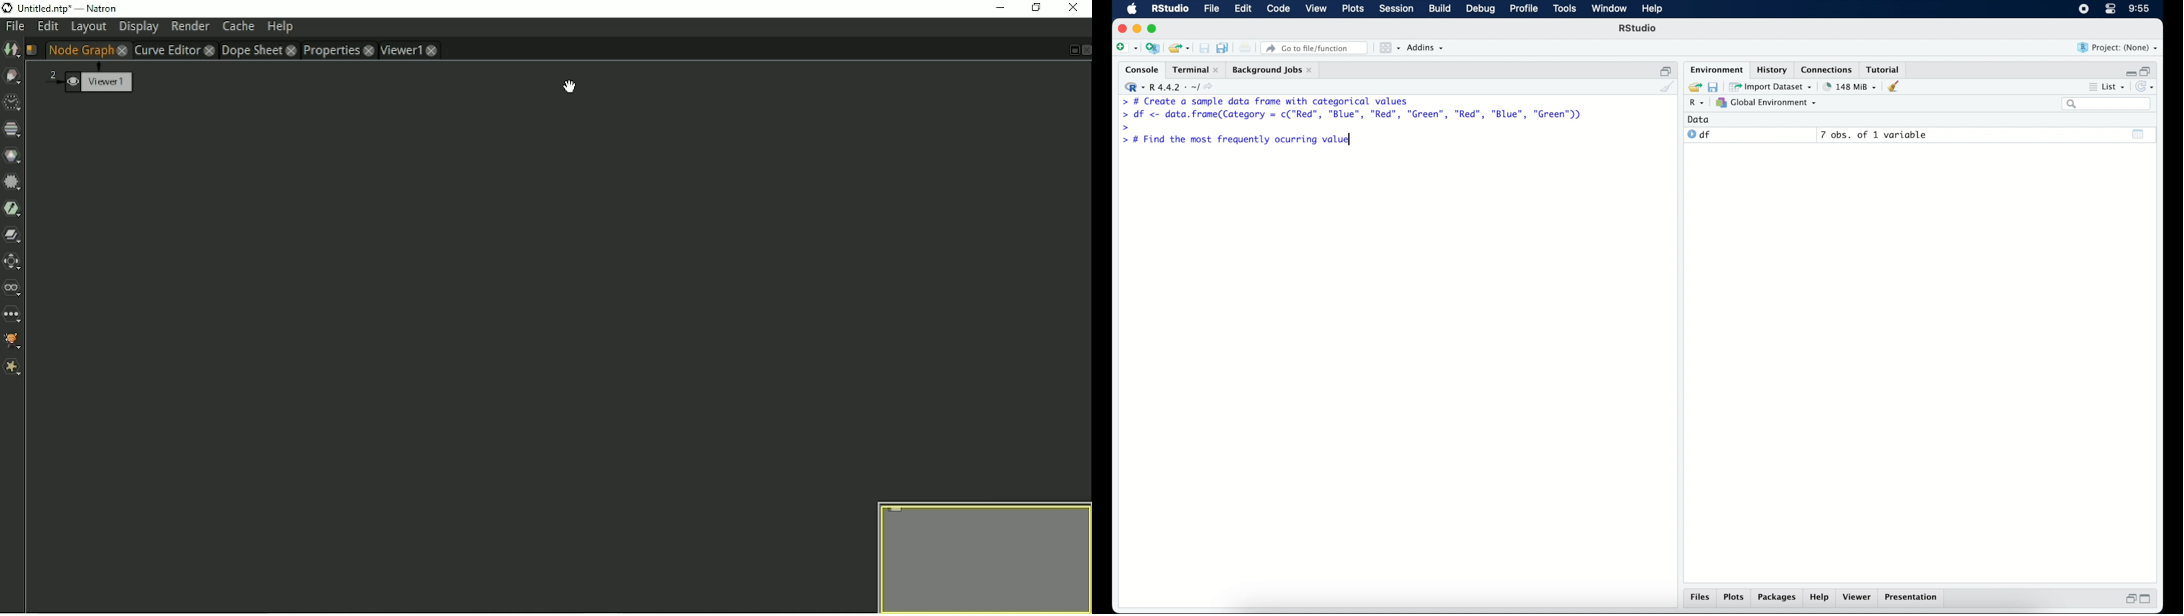  Describe the element at coordinates (1154, 30) in the screenshot. I see `maximize` at that location.